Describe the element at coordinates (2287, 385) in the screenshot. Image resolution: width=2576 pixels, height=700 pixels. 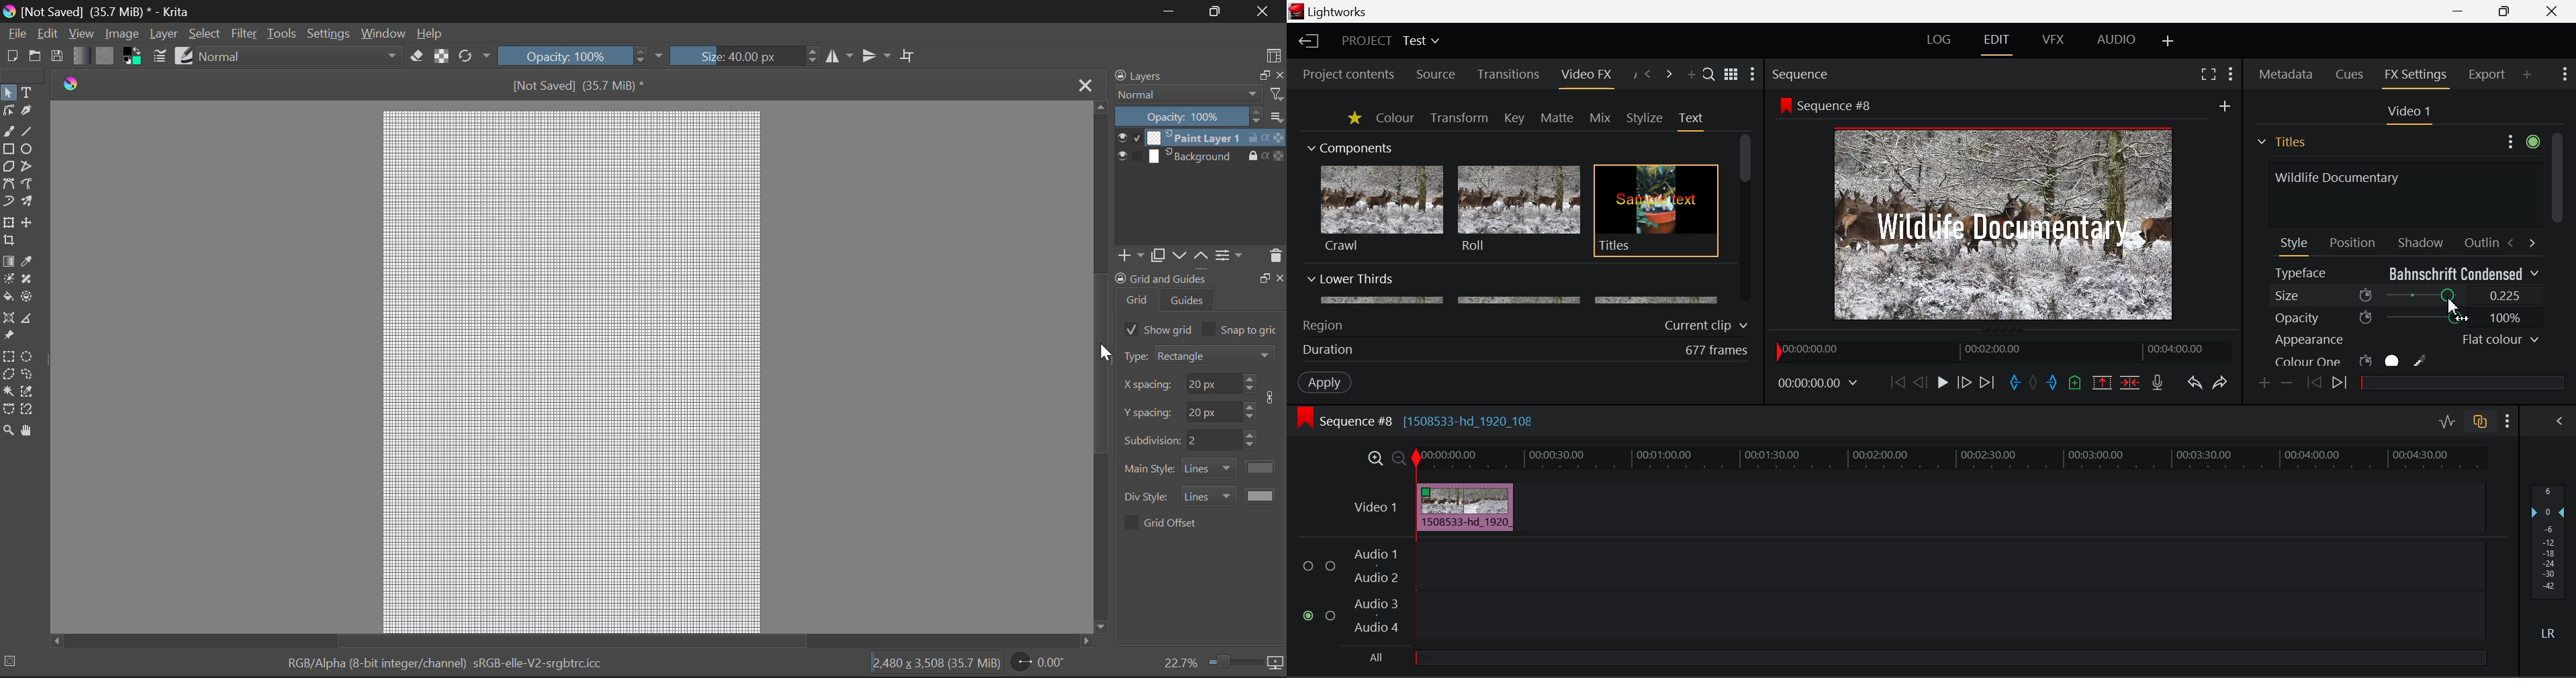
I see `Remove keyframe` at that location.